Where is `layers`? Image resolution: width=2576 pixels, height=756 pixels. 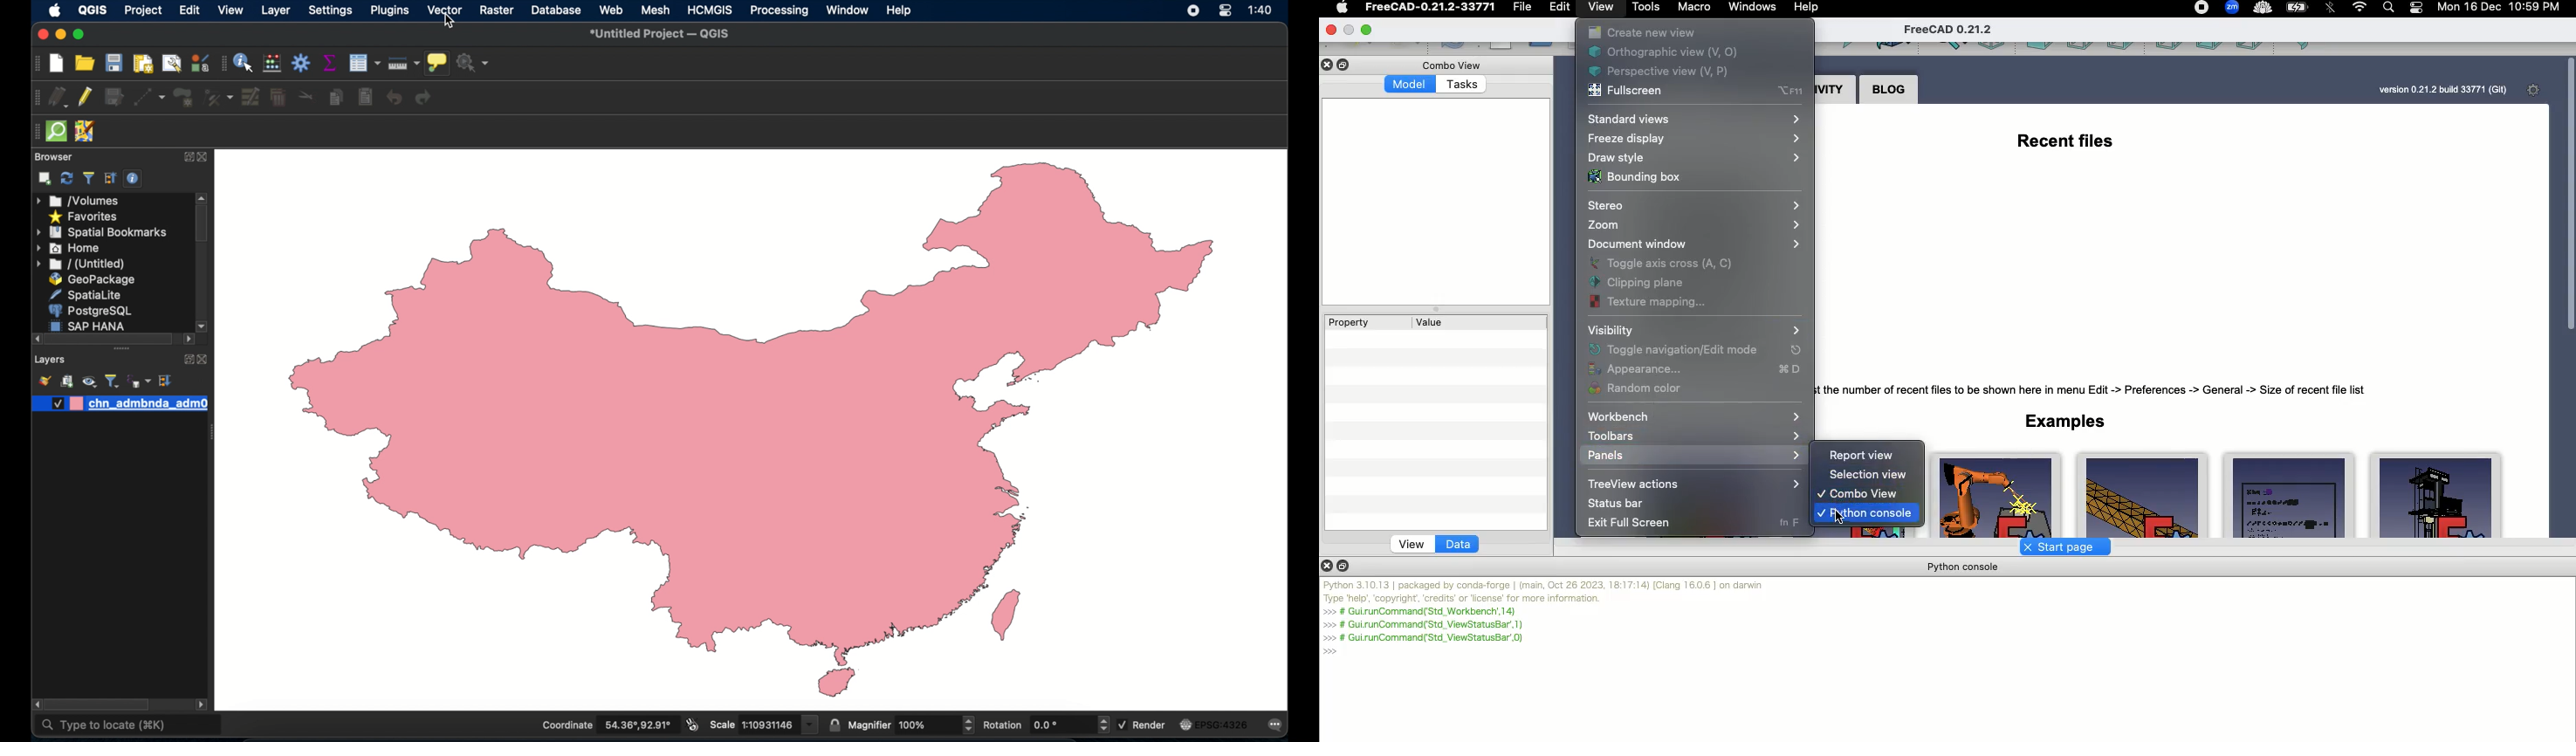 layers is located at coordinates (49, 361).